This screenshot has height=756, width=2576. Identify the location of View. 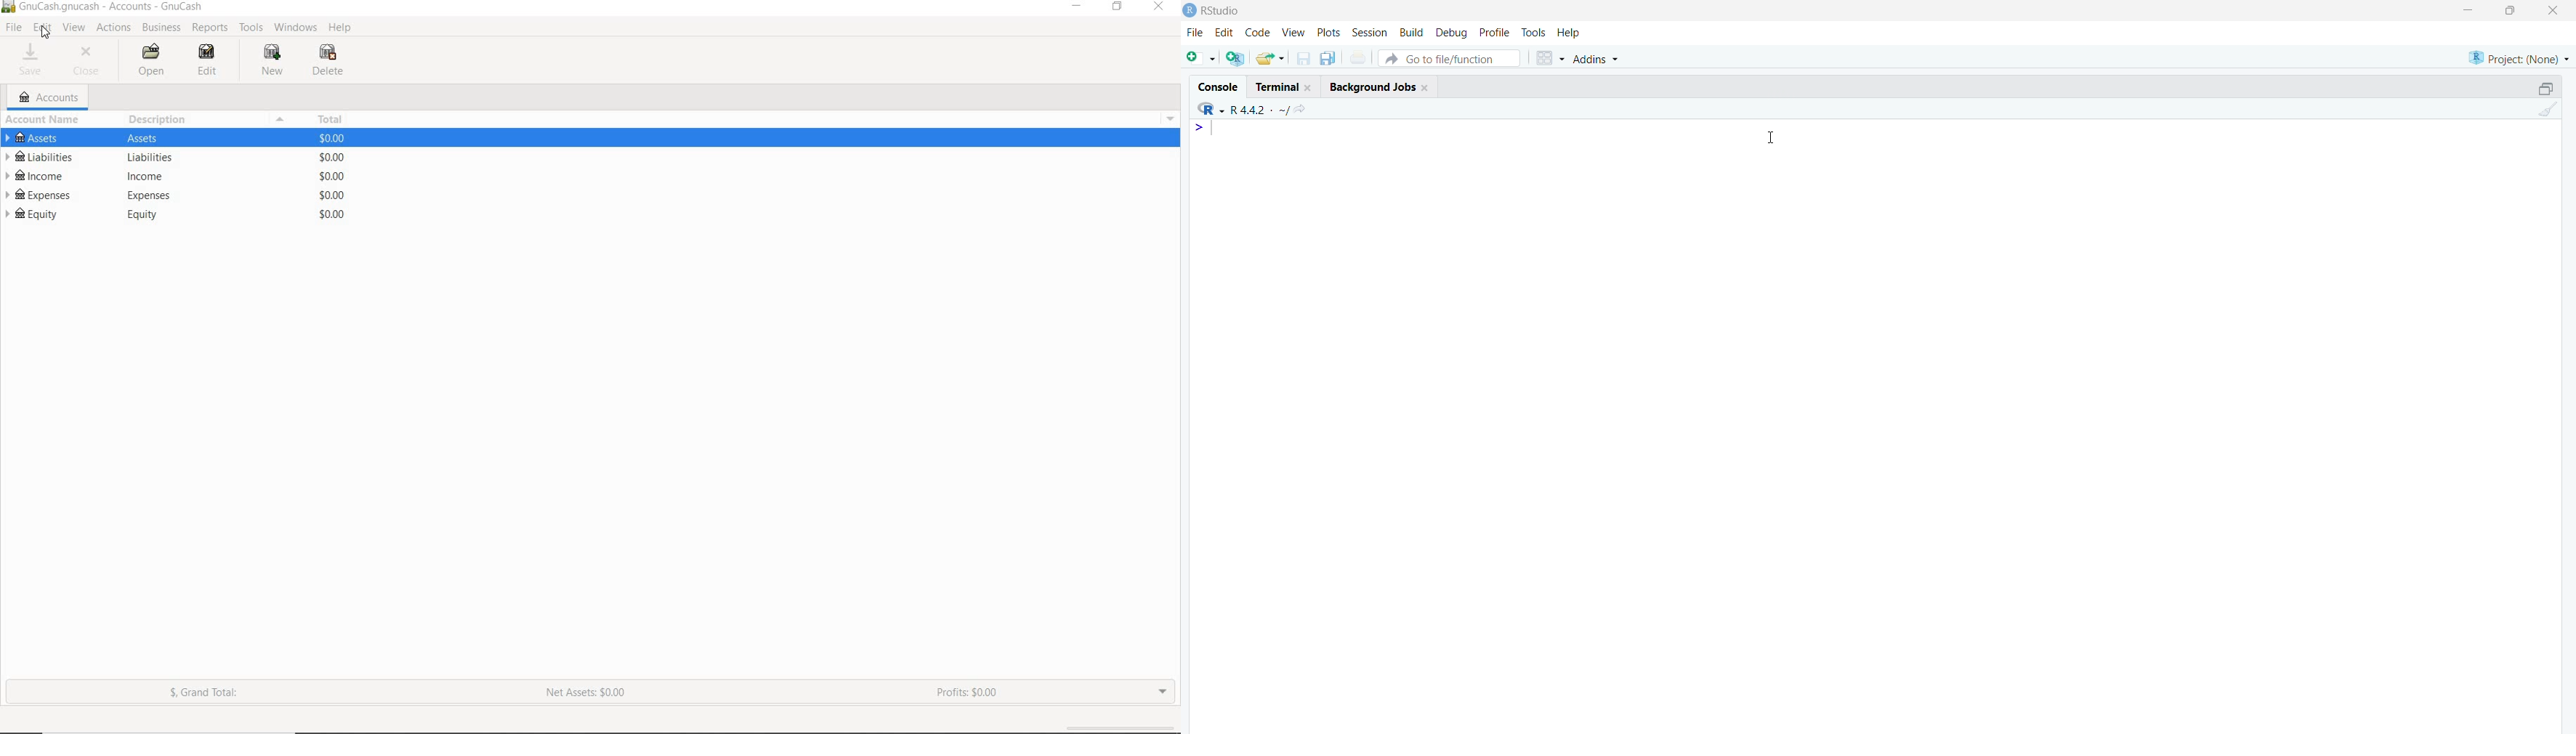
(1294, 33).